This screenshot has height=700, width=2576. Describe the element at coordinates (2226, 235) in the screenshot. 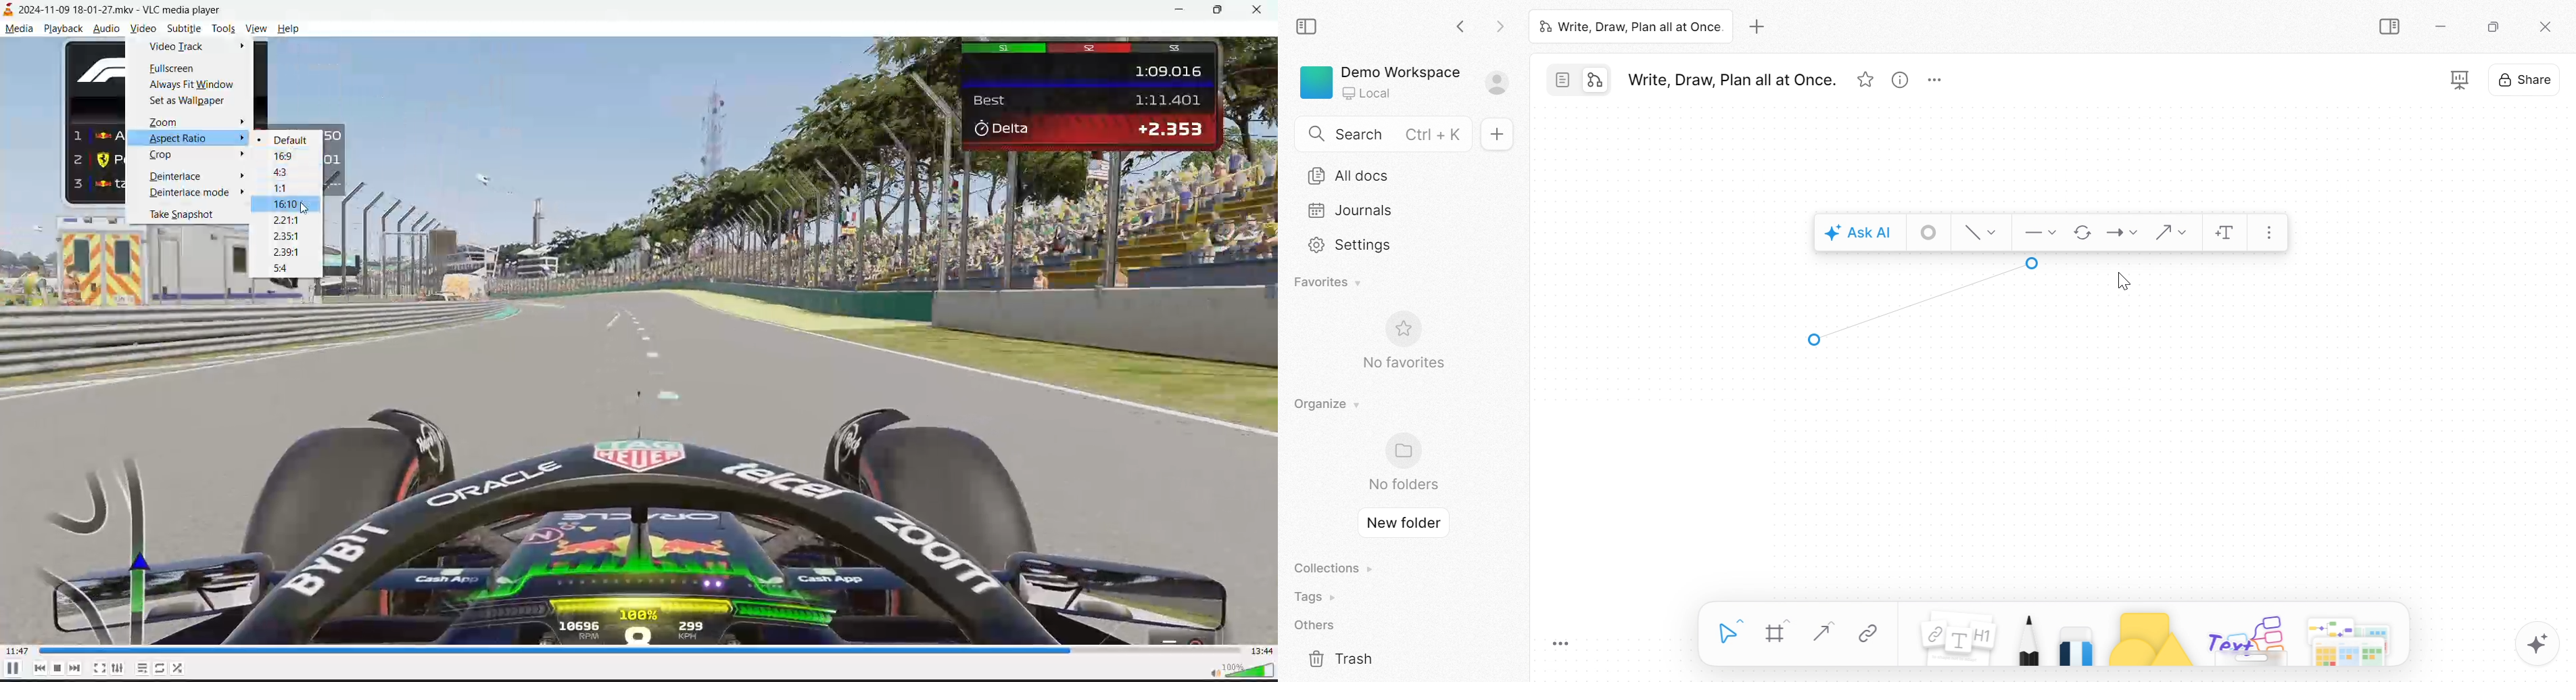

I see `Add text` at that location.